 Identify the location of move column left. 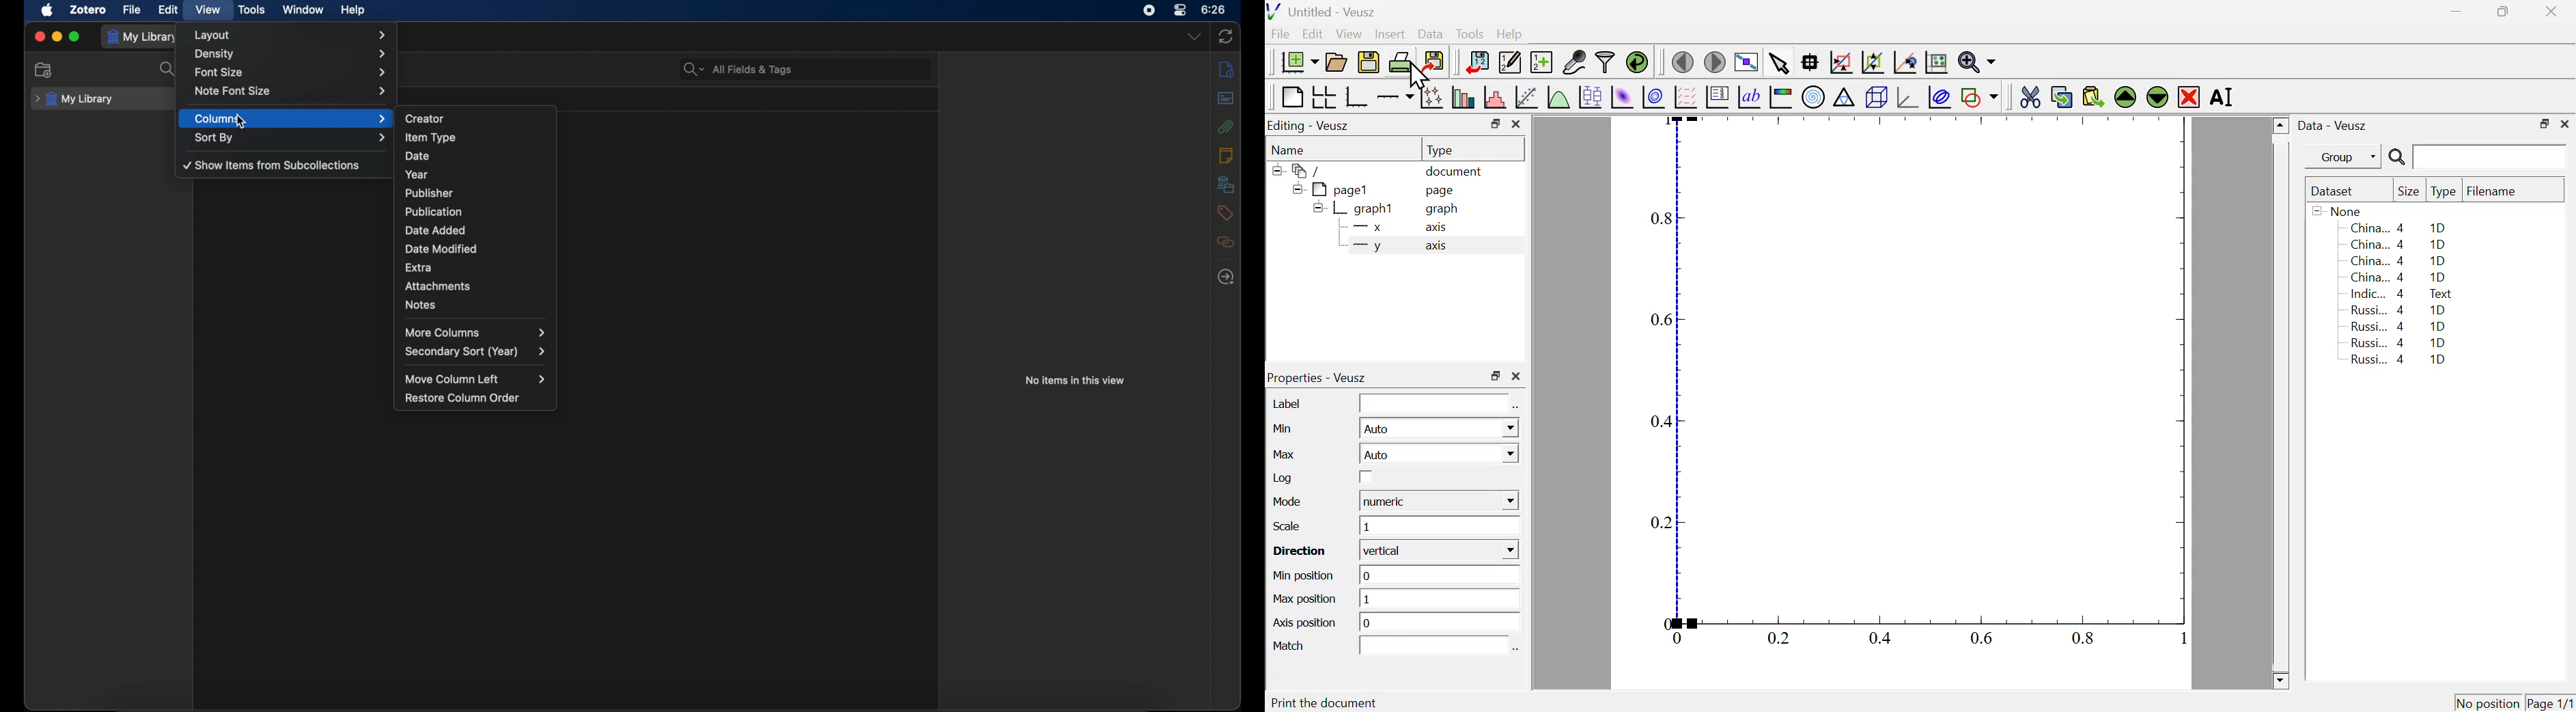
(476, 379).